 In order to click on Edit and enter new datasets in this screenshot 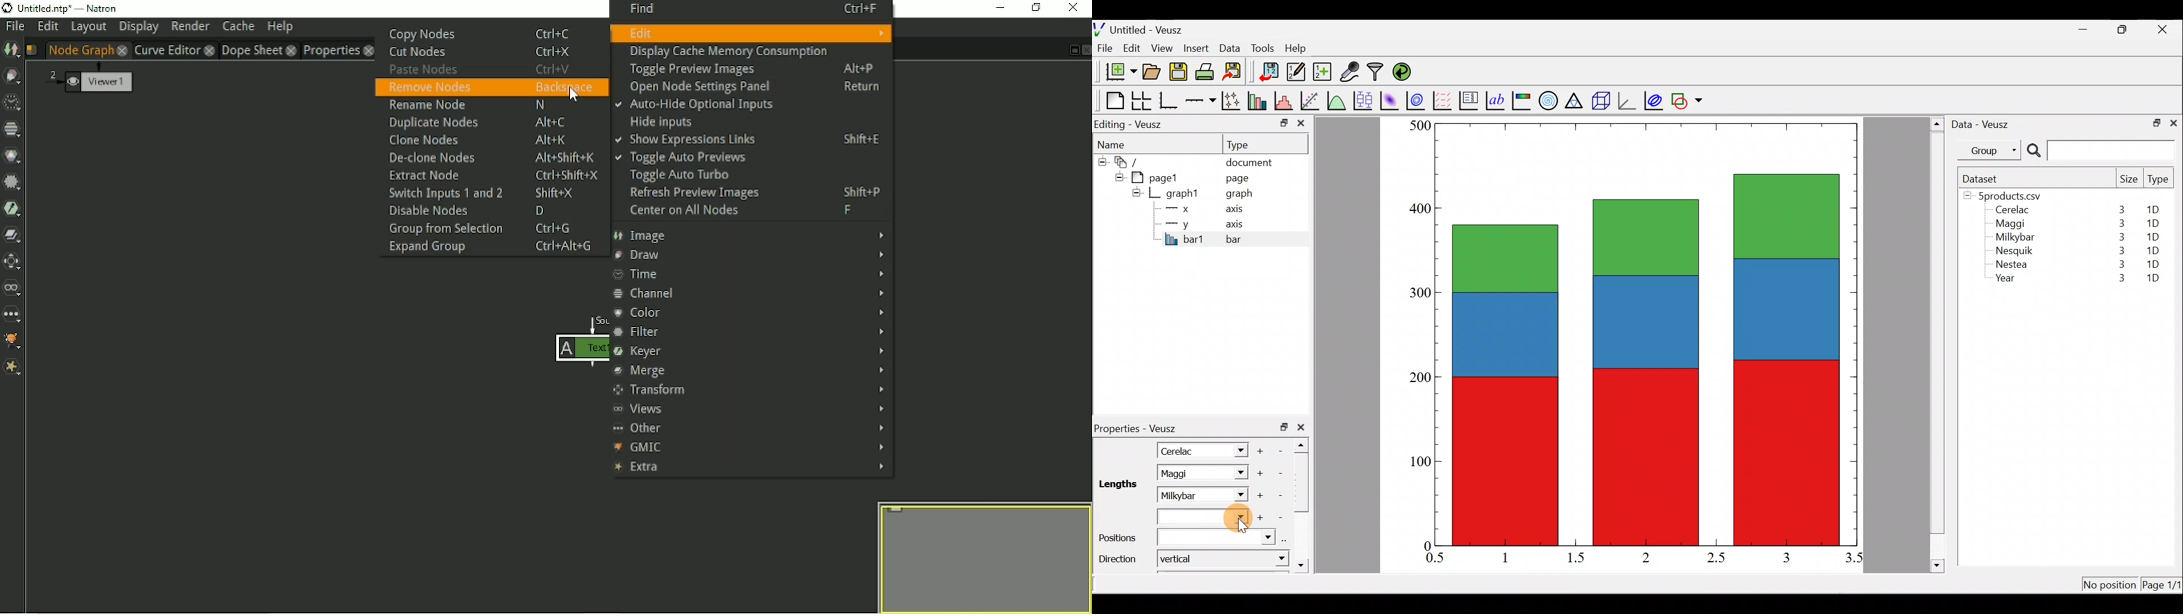, I will do `click(1296, 72)`.